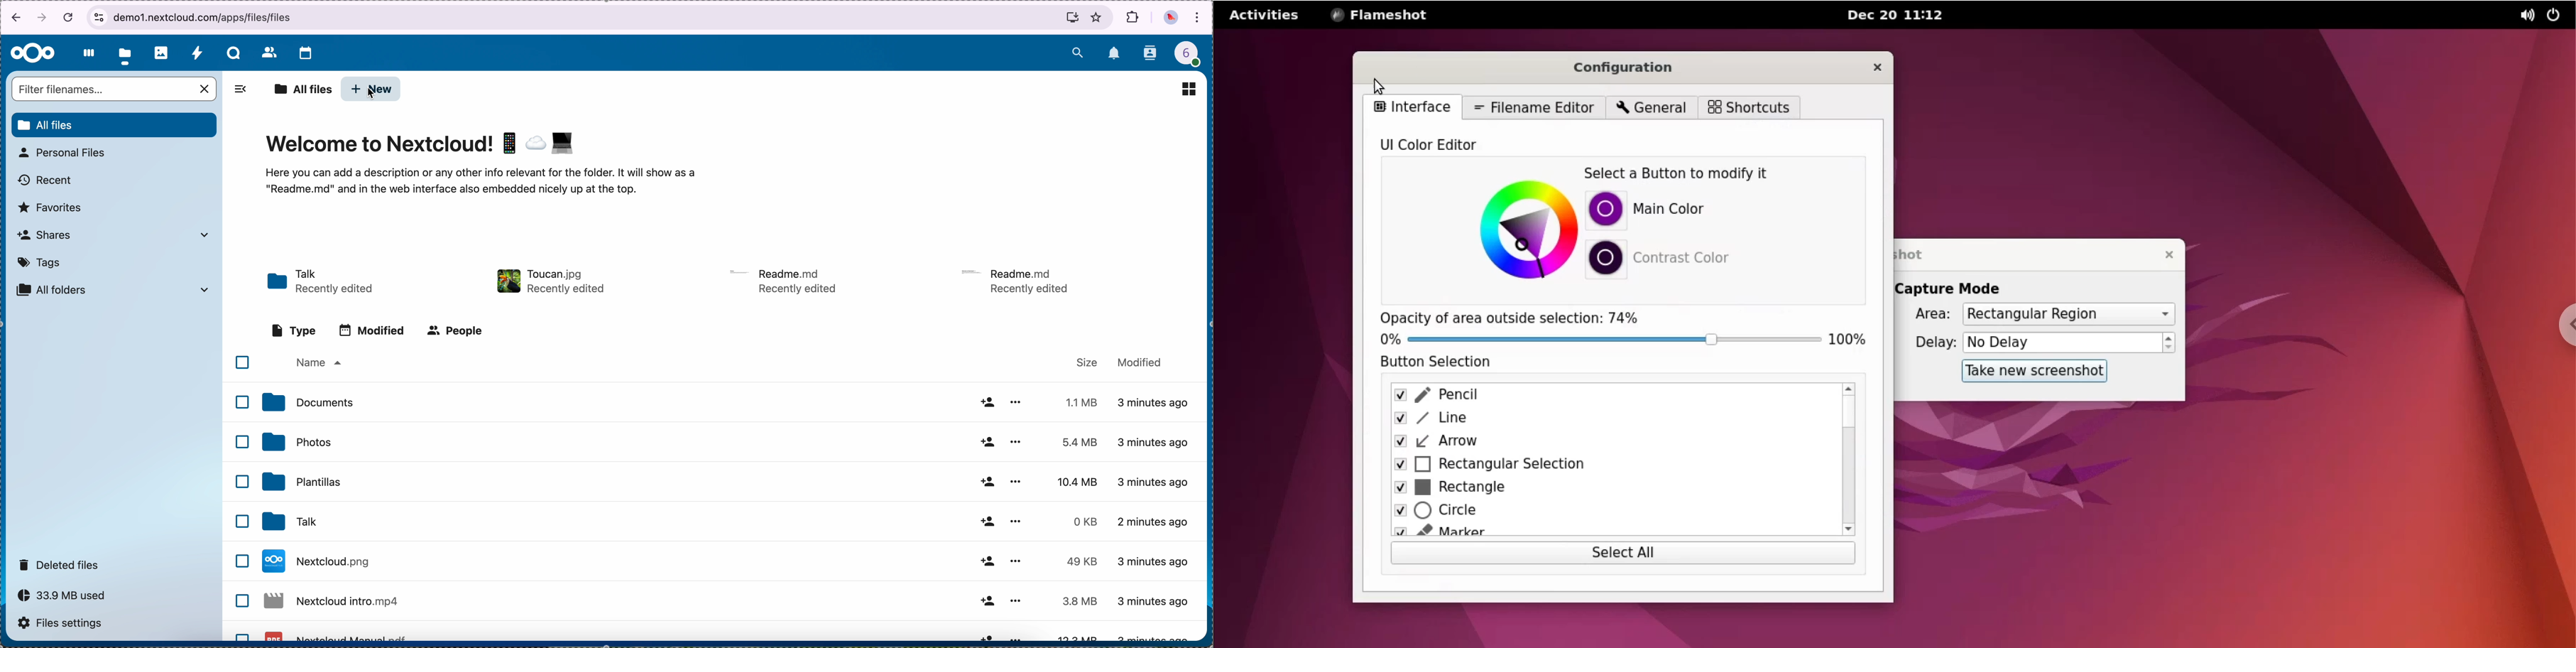 This screenshot has width=2576, height=672. Describe the element at coordinates (268, 52) in the screenshot. I see `contacts` at that location.